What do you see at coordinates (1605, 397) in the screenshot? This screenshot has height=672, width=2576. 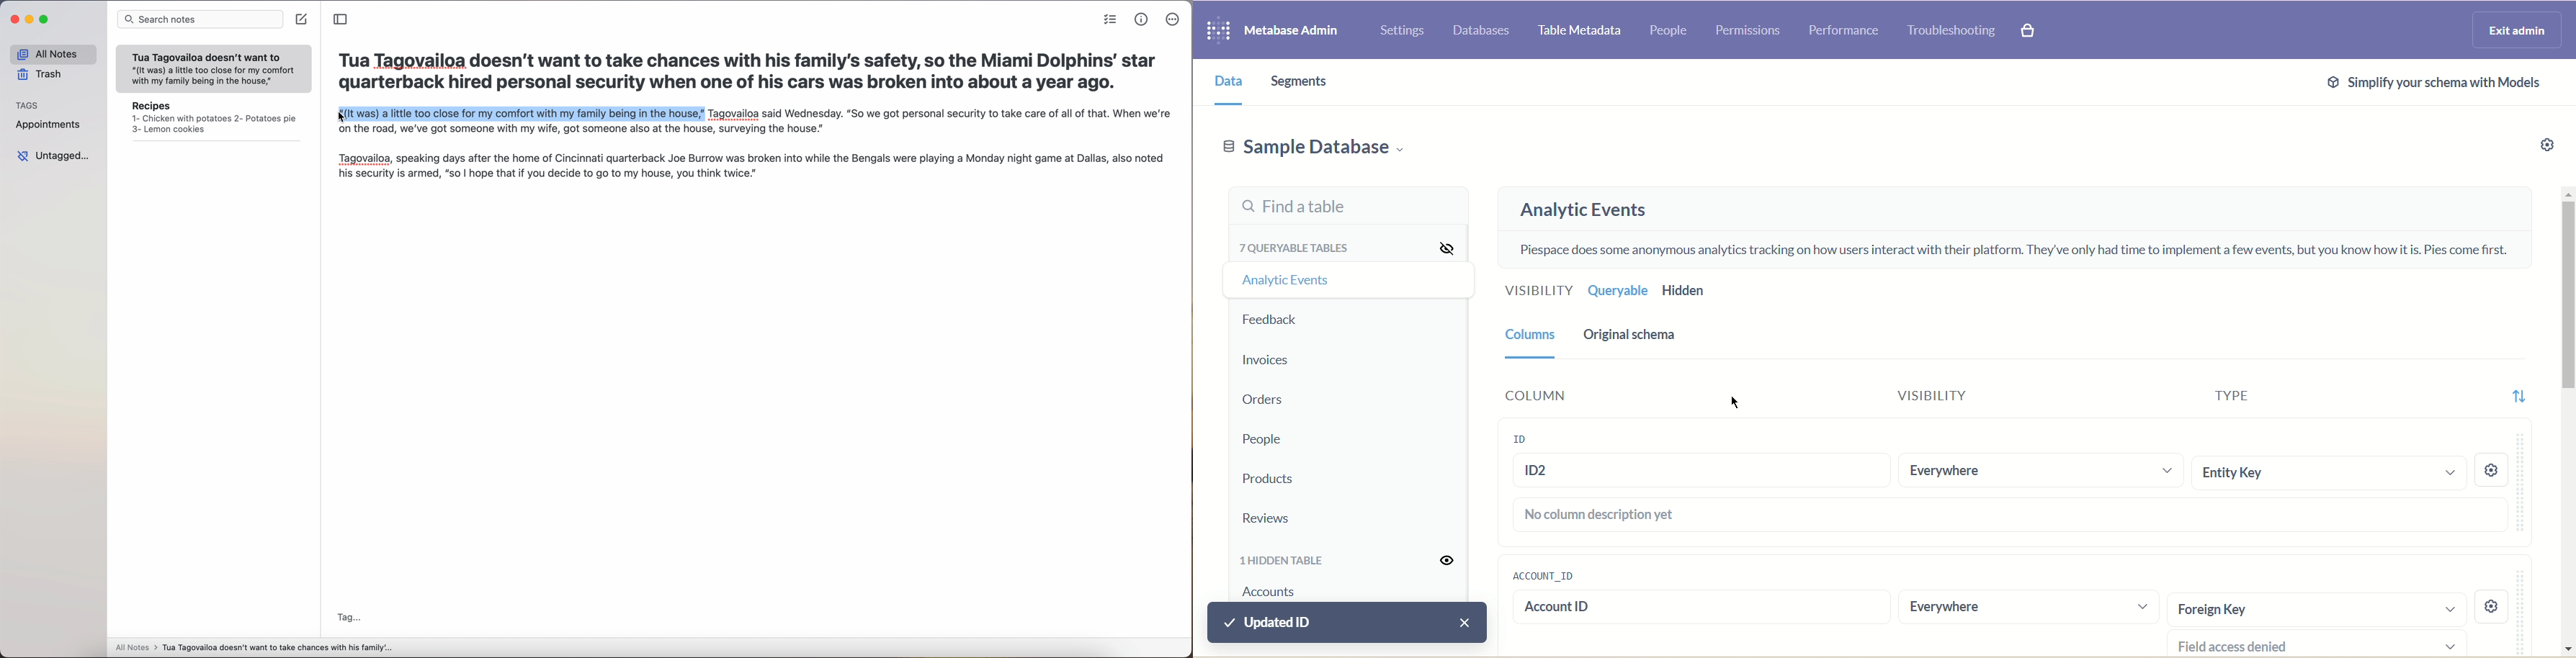 I see `Column` at bounding box center [1605, 397].